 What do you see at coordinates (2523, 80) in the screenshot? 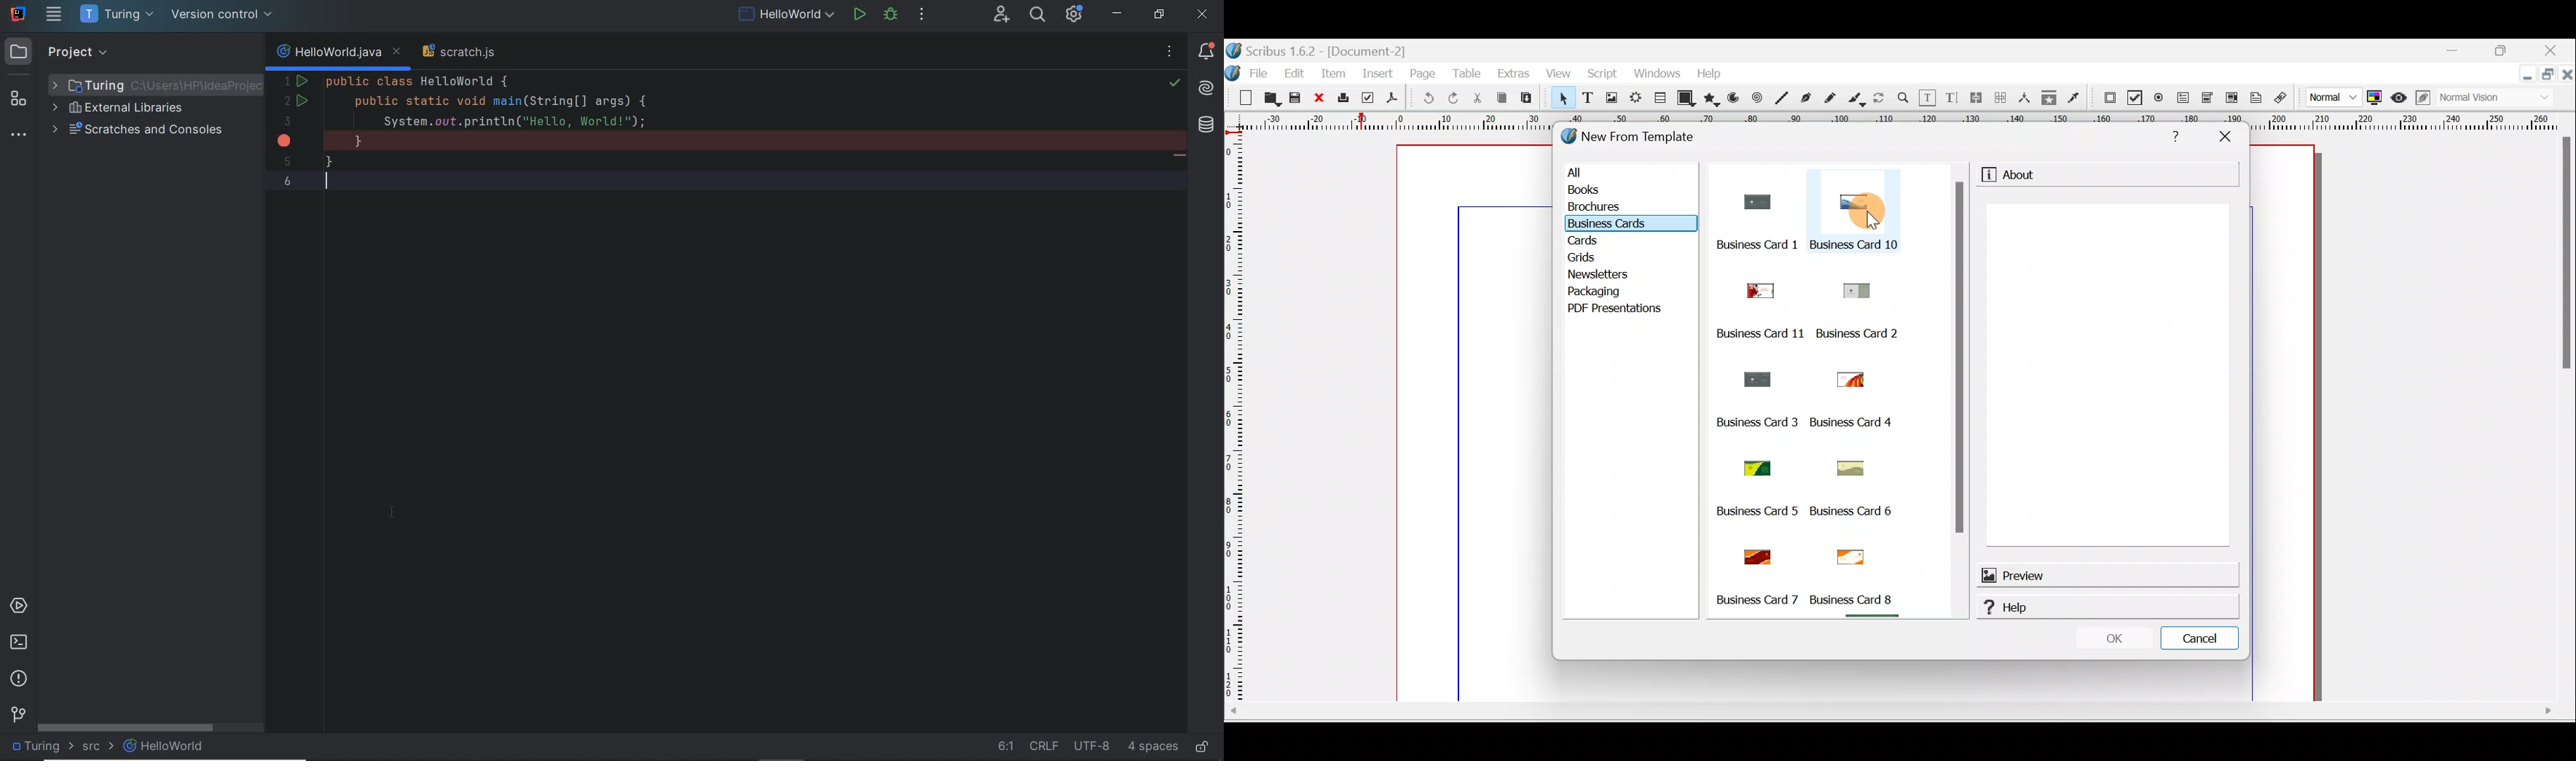
I see `Minimise` at bounding box center [2523, 80].